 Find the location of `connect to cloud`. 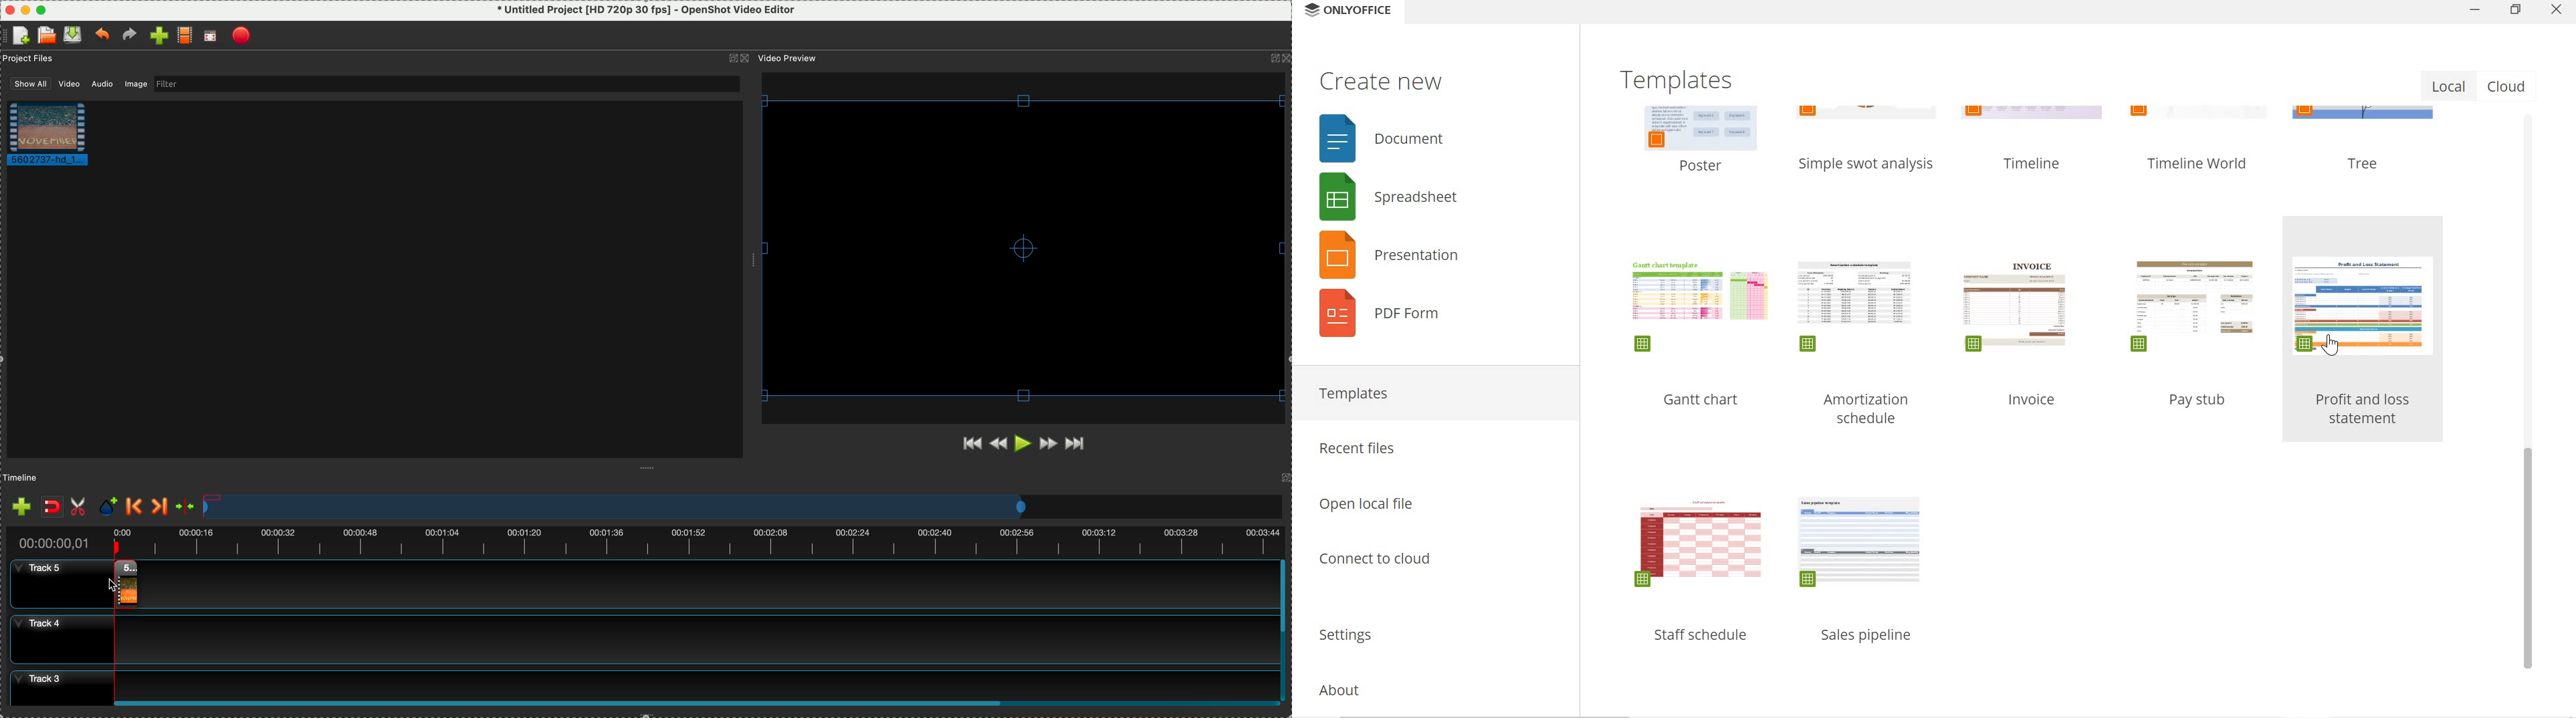

connect to cloud is located at coordinates (1430, 564).